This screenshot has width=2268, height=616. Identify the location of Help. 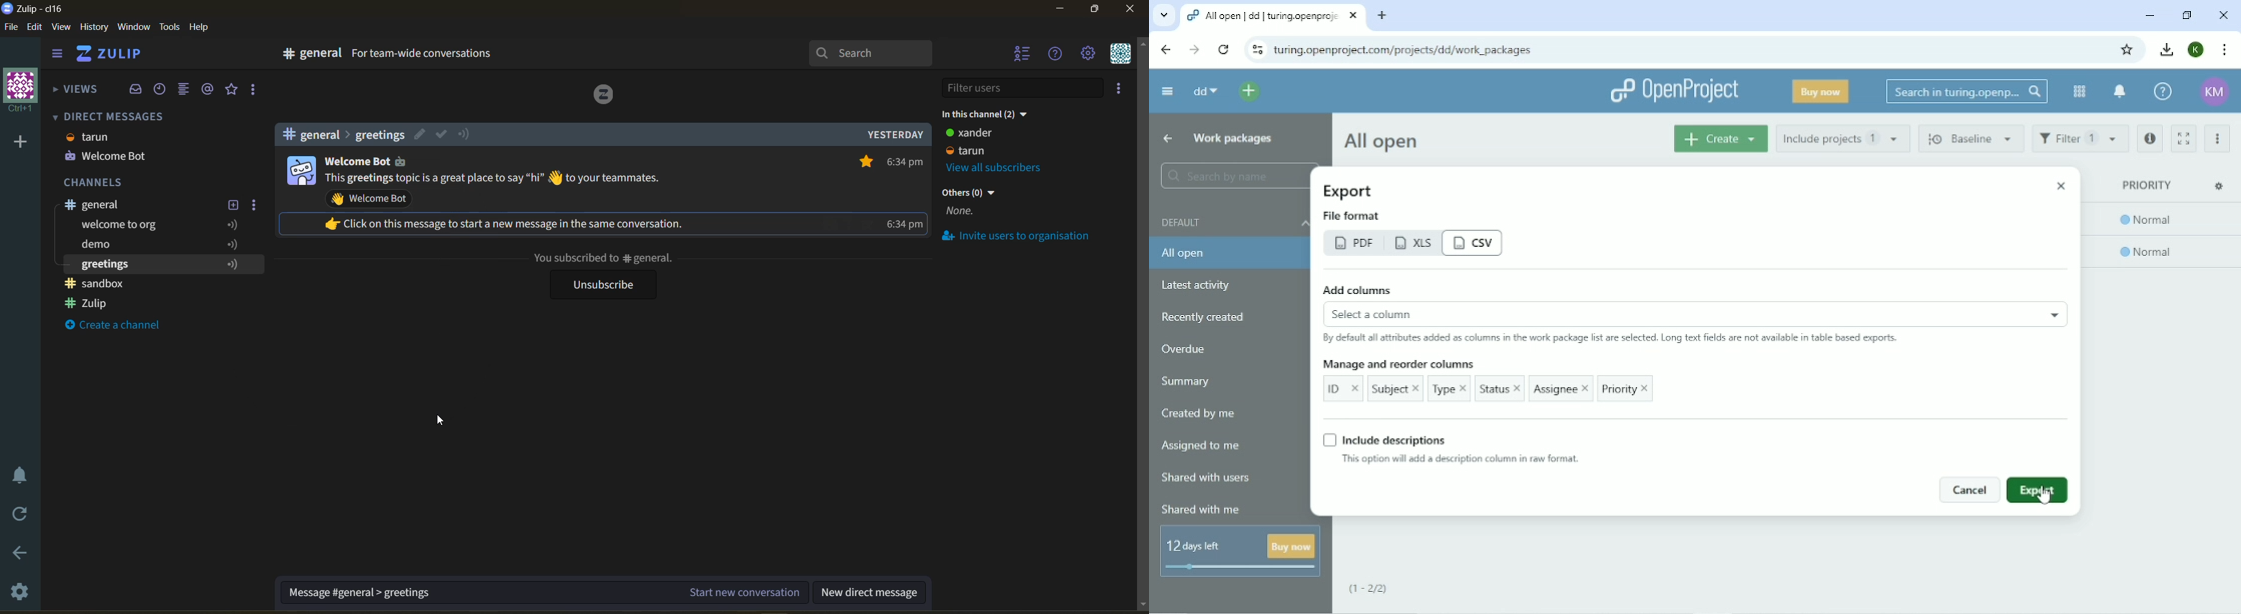
(2162, 92).